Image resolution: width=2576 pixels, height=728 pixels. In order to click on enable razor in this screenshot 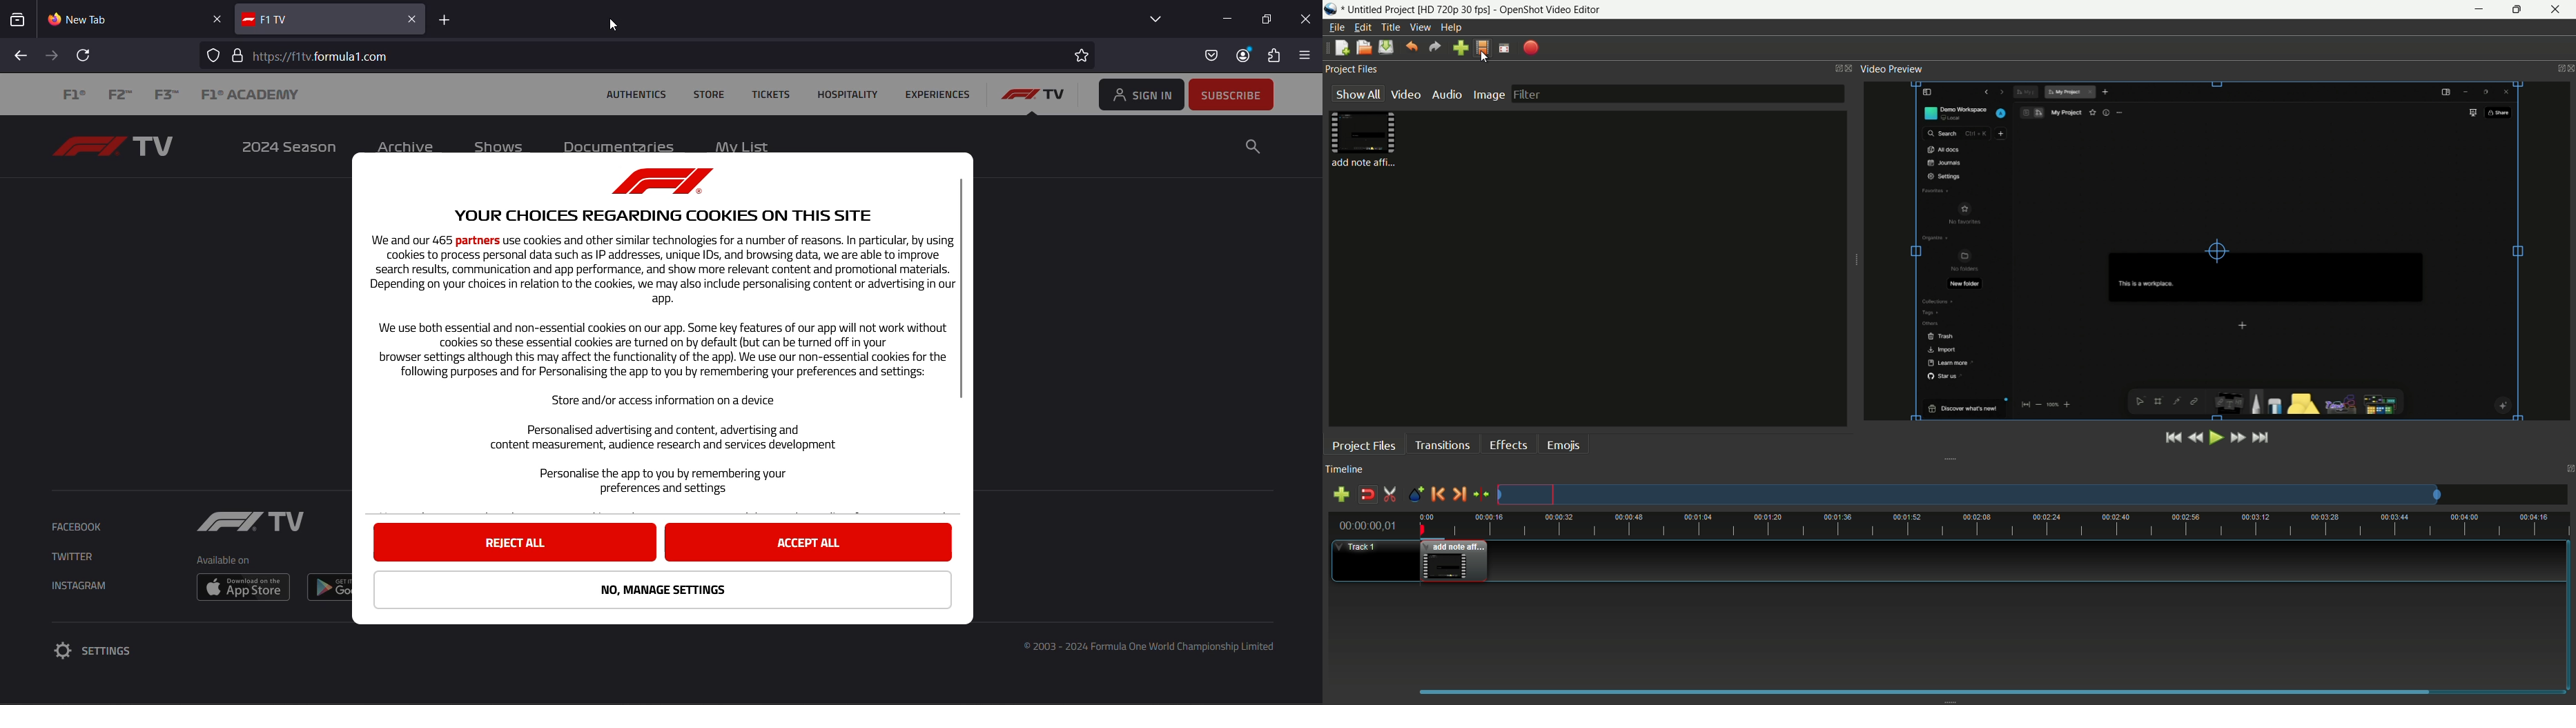, I will do `click(1390, 494)`.